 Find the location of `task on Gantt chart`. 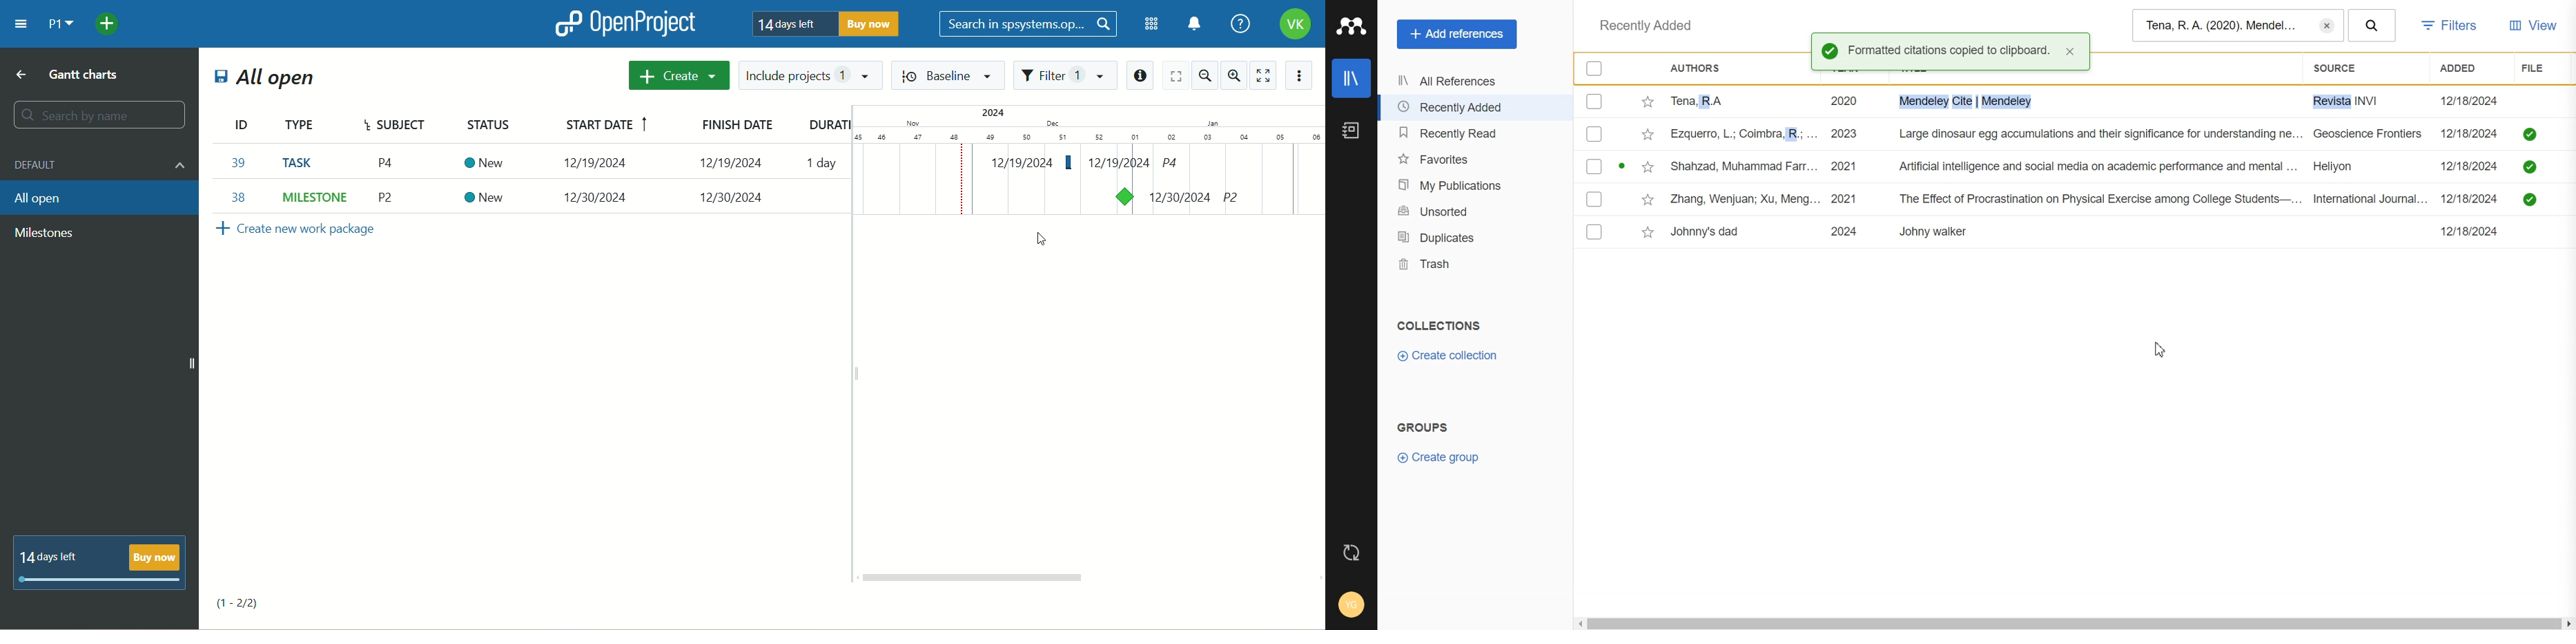

task on Gantt chart is located at coordinates (1124, 197).